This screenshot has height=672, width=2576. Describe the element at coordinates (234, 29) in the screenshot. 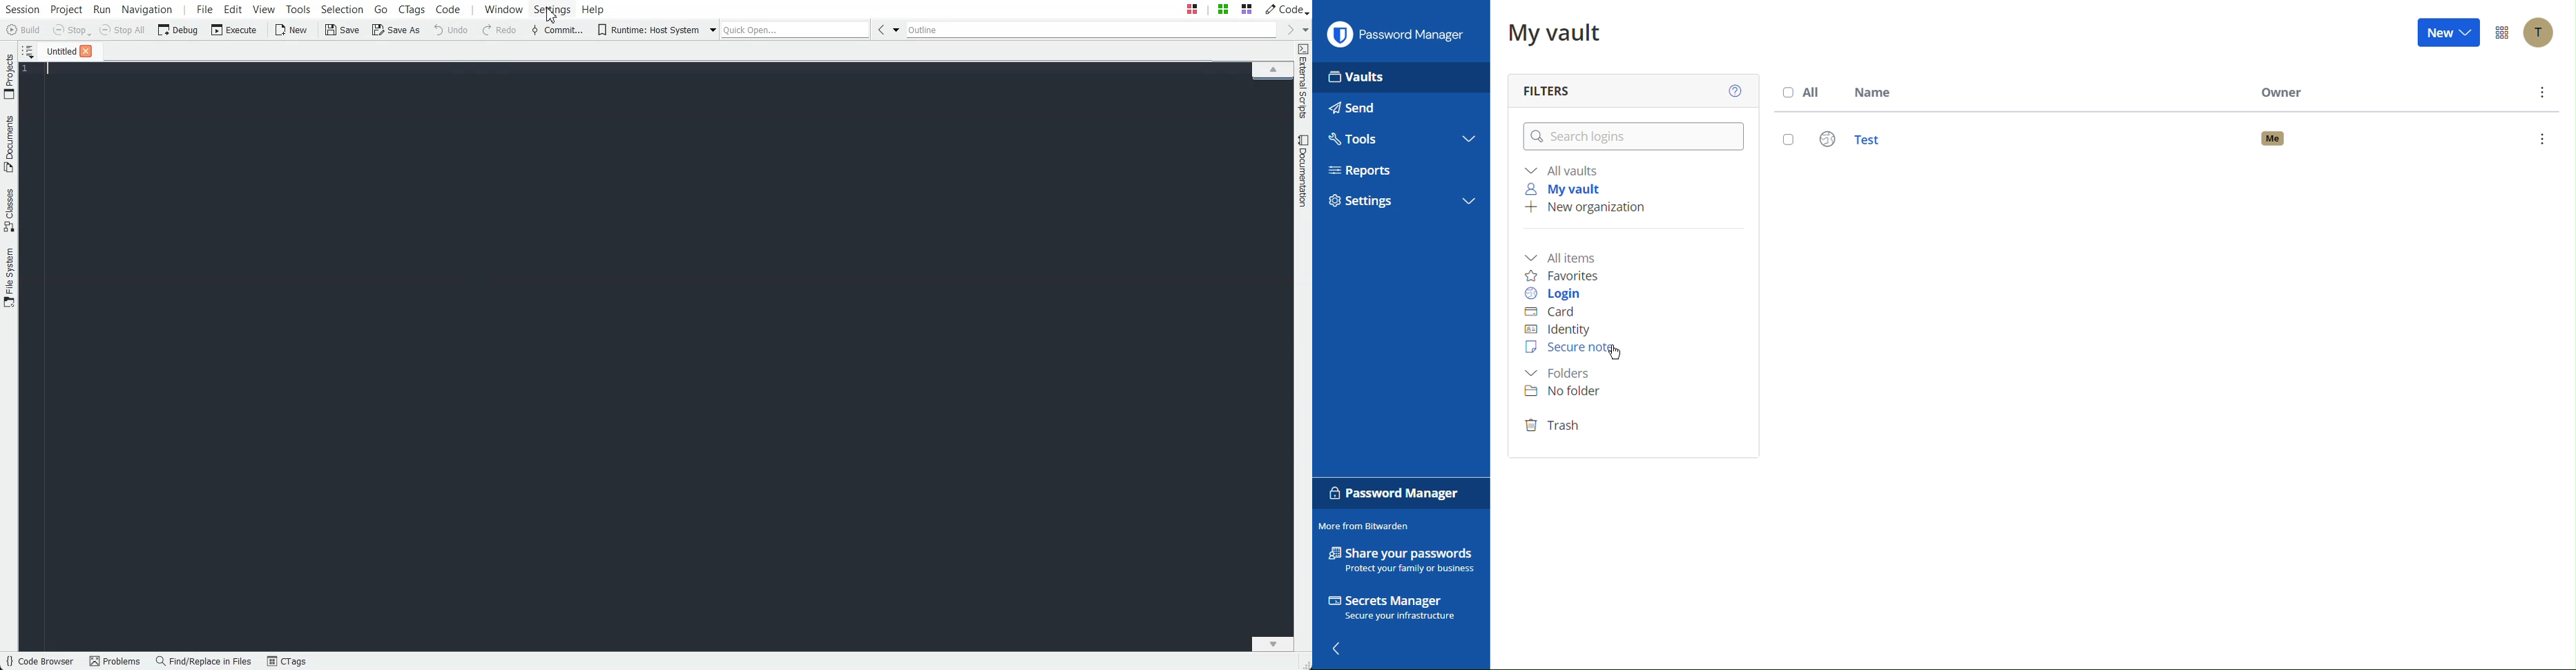

I see `Execute` at that location.